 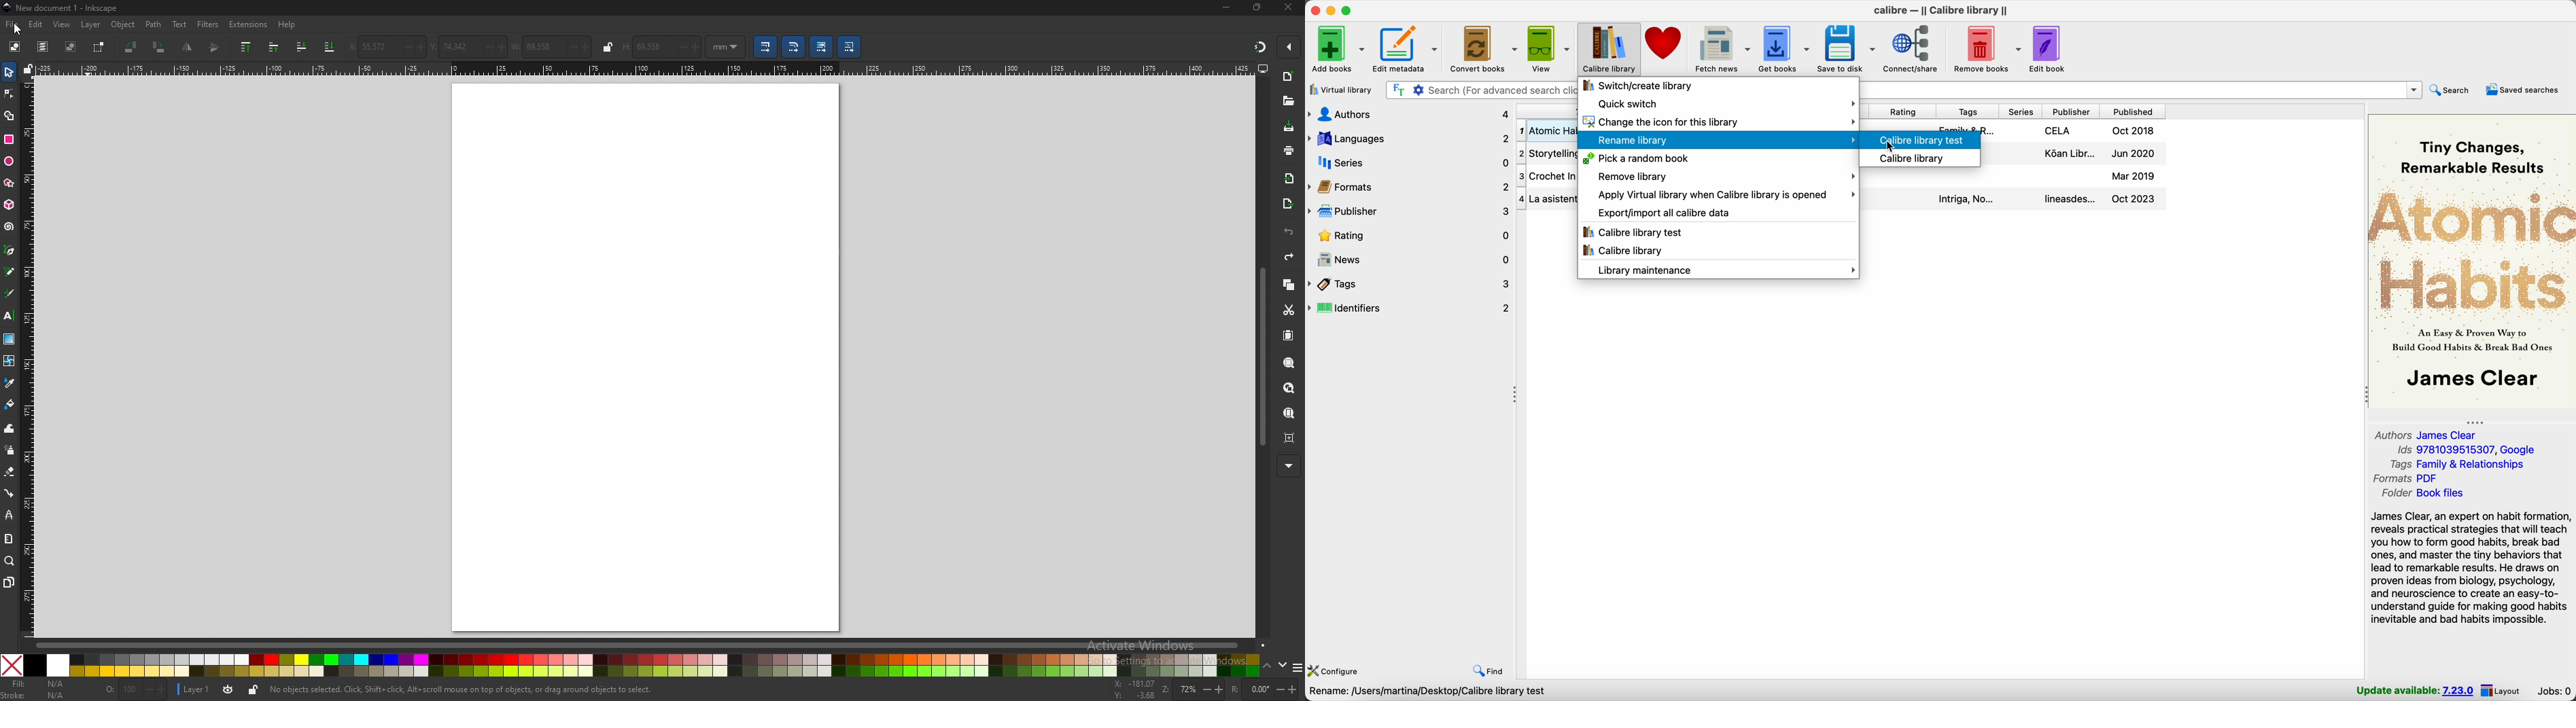 I want to click on search, so click(x=2453, y=91).